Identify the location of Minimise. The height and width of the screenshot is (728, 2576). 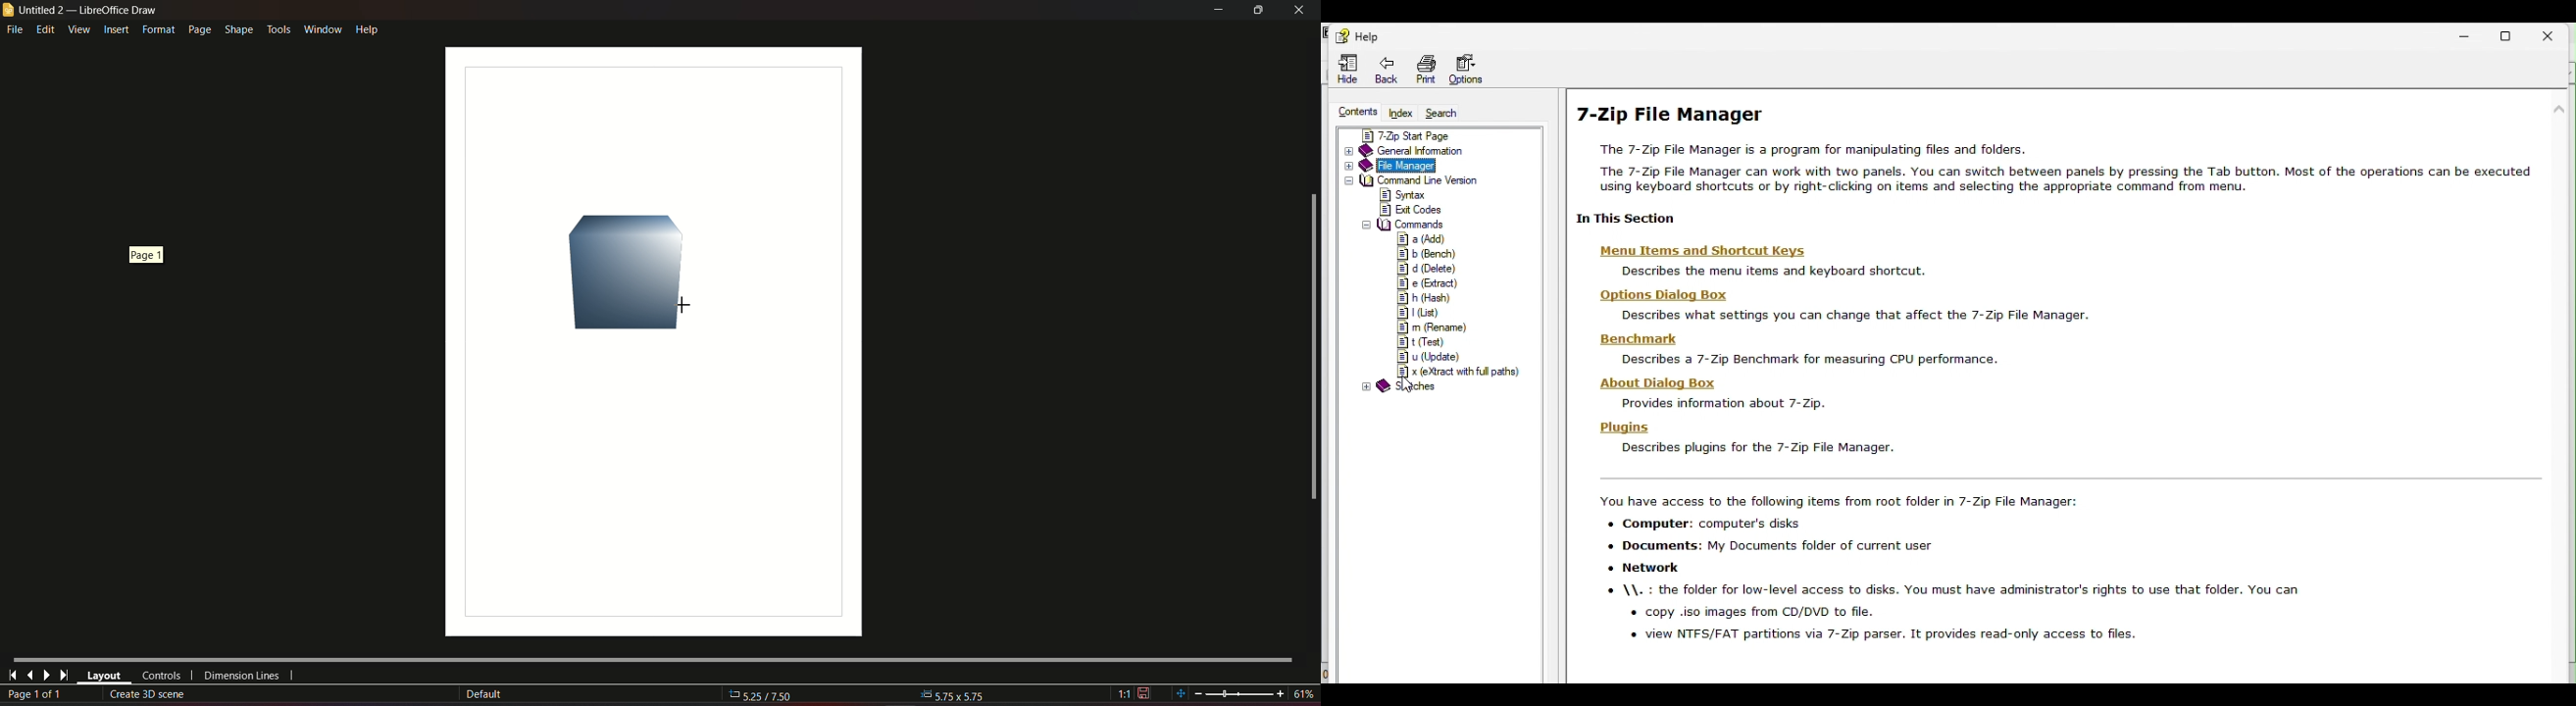
(2454, 33).